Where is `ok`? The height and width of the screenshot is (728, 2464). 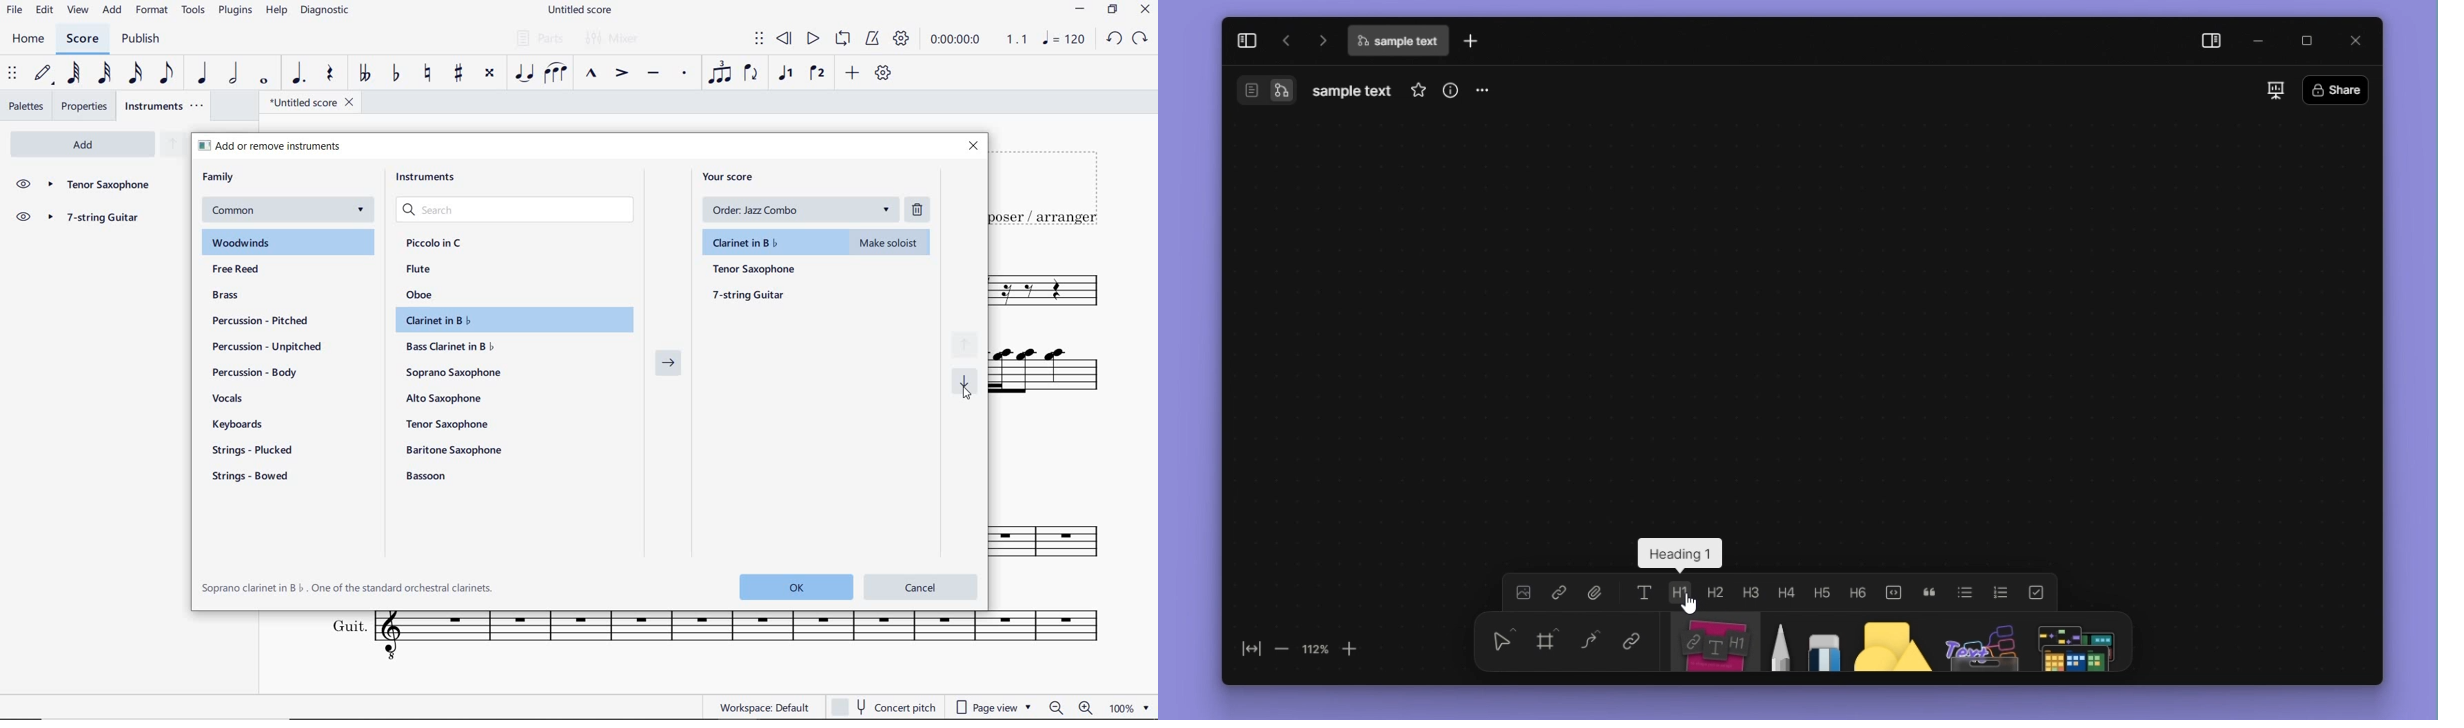 ok is located at coordinates (792, 586).